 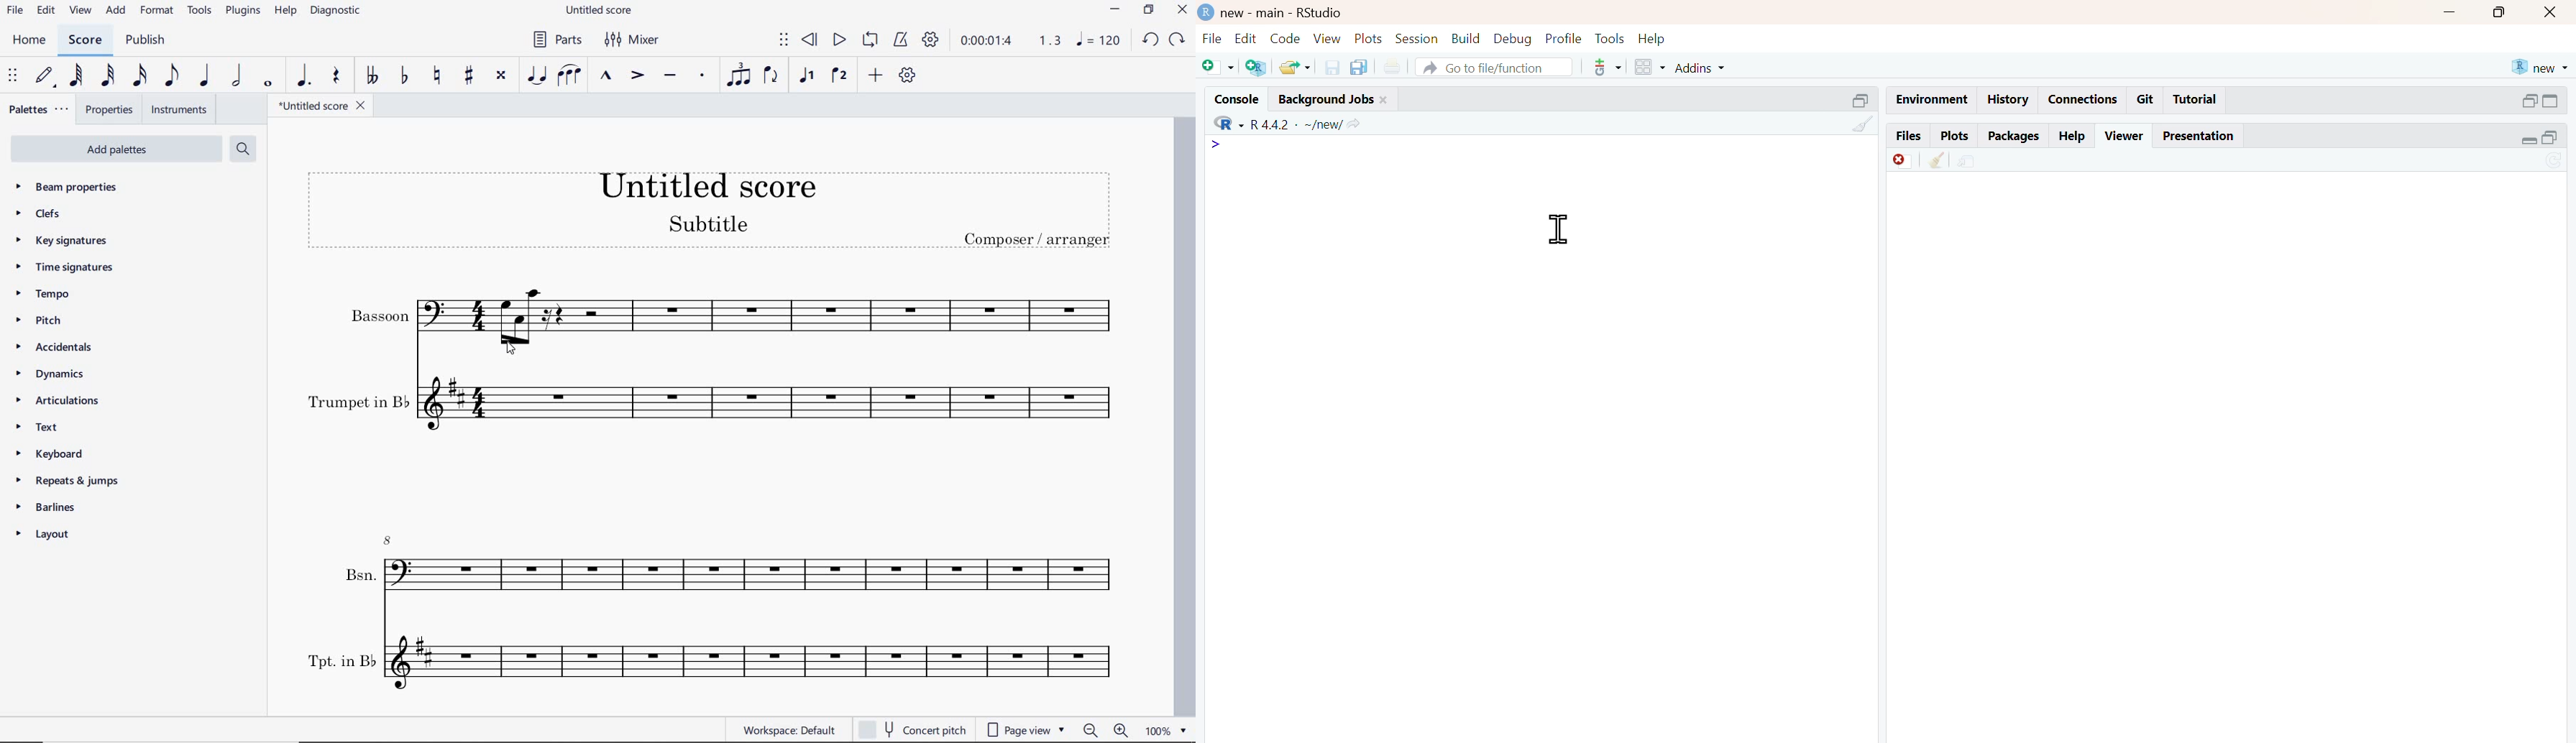 I want to click on slur, so click(x=570, y=75).